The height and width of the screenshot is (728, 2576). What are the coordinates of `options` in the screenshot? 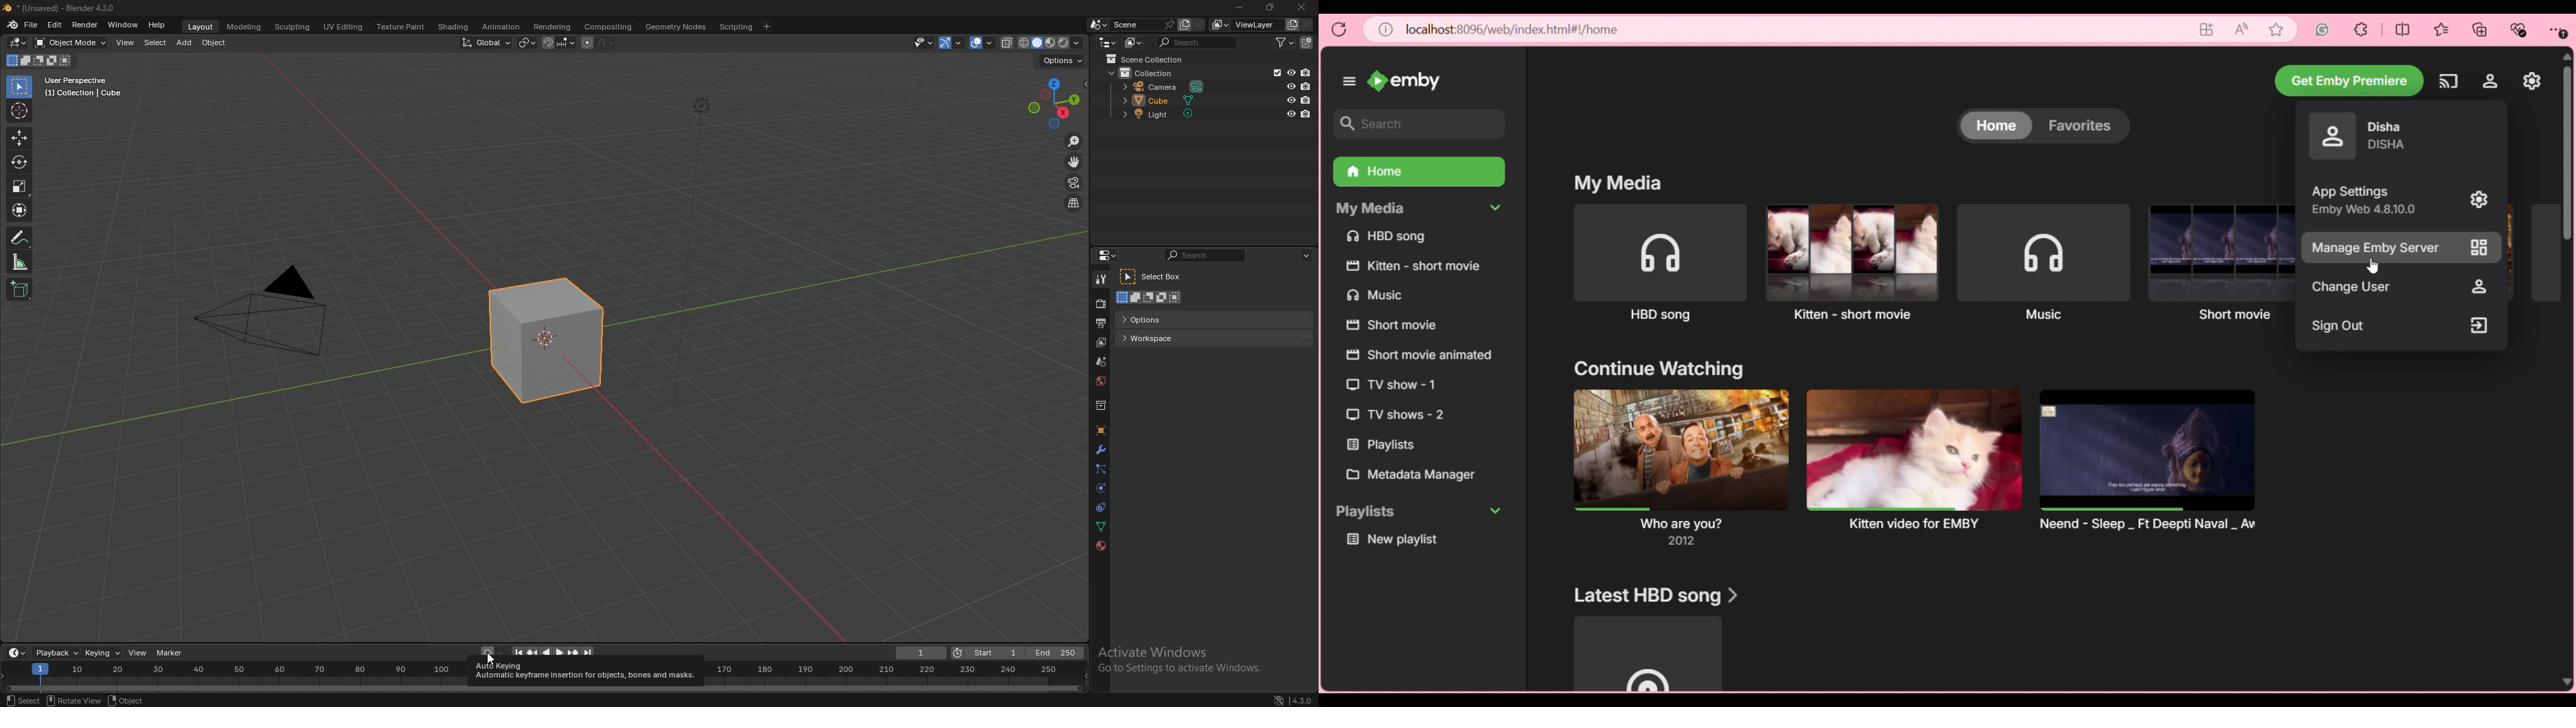 It's located at (1214, 319).